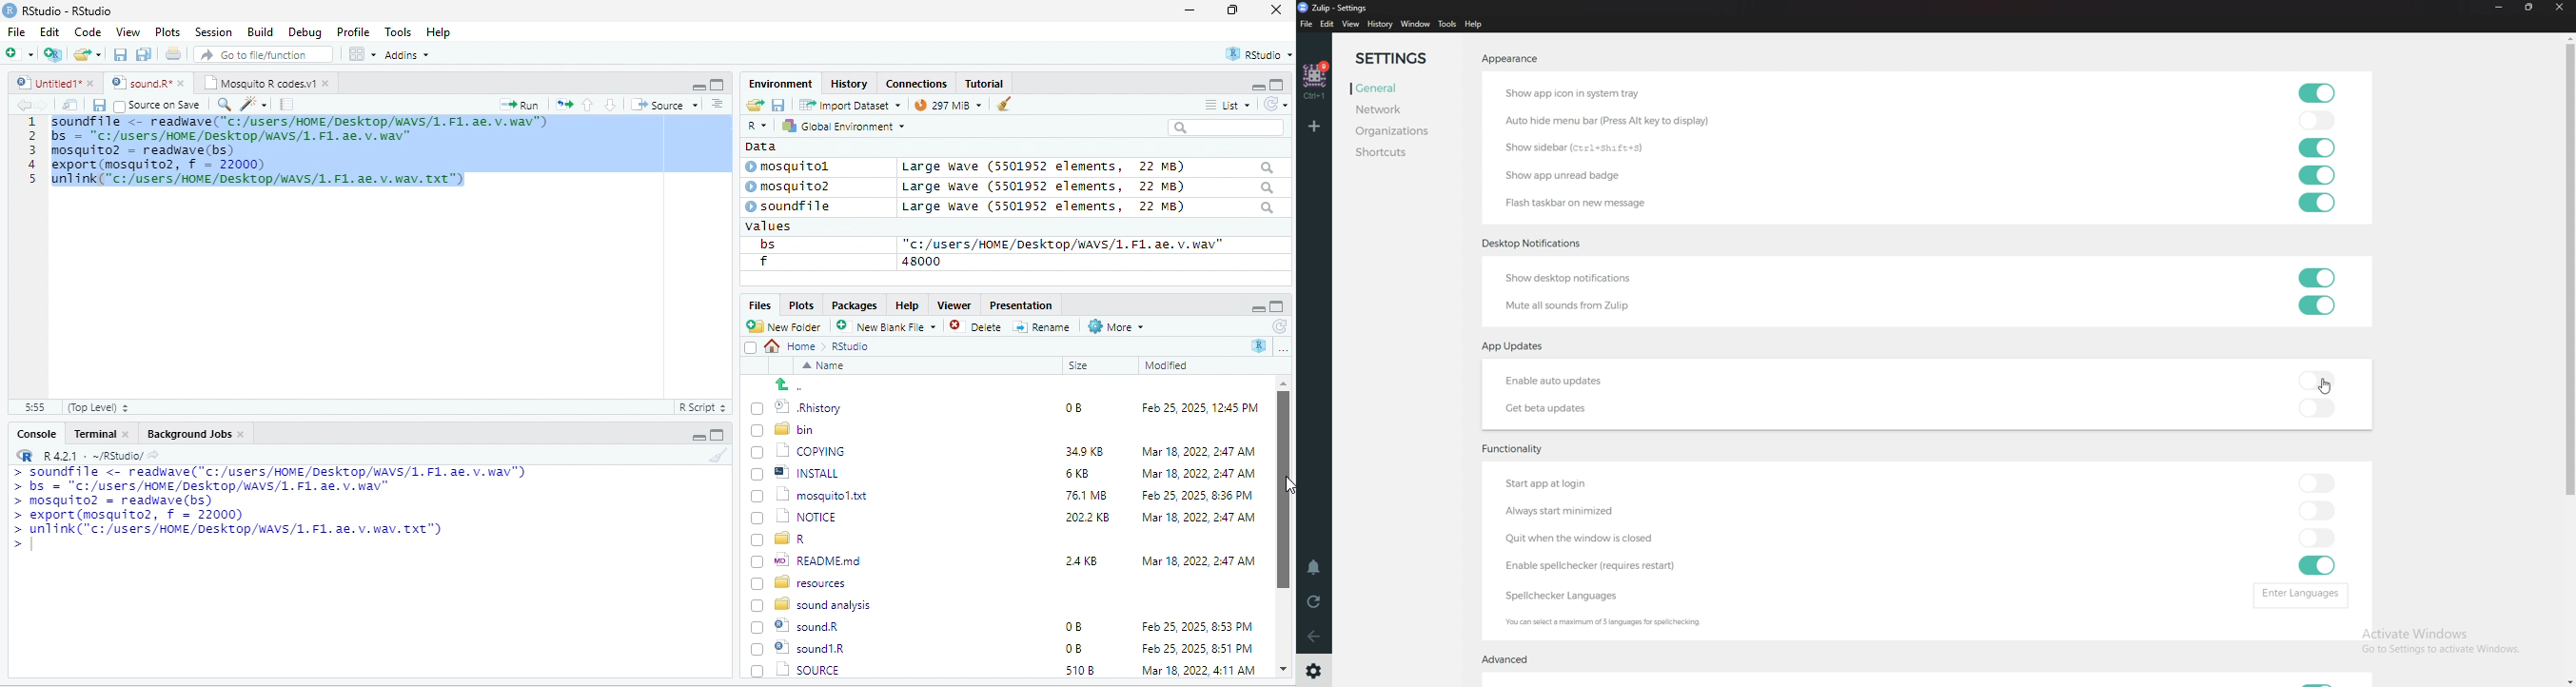 This screenshot has width=2576, height=700. Describe the element at coordinates (2501, 8) in the screenshot. I see `Minimize` at that location.